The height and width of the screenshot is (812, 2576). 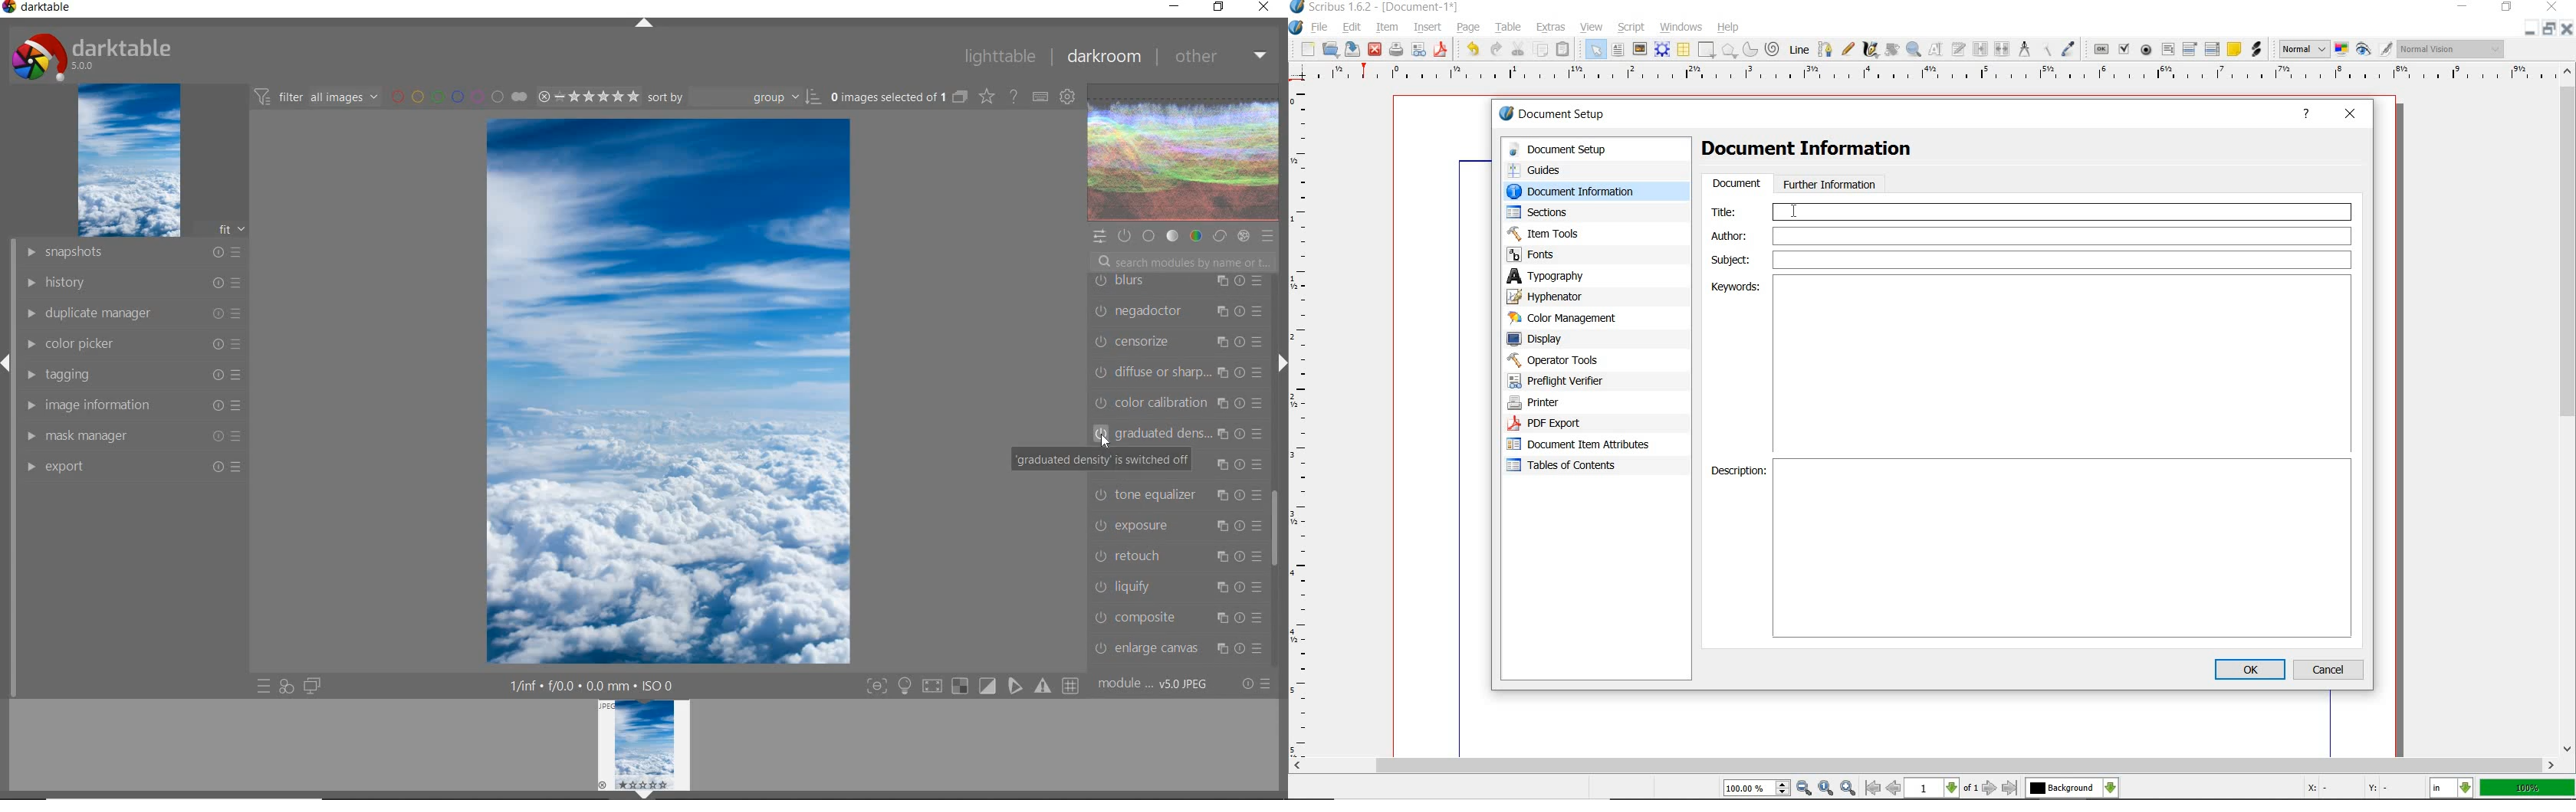 I want to click on pdf push button, so click(x=2100, y=49).